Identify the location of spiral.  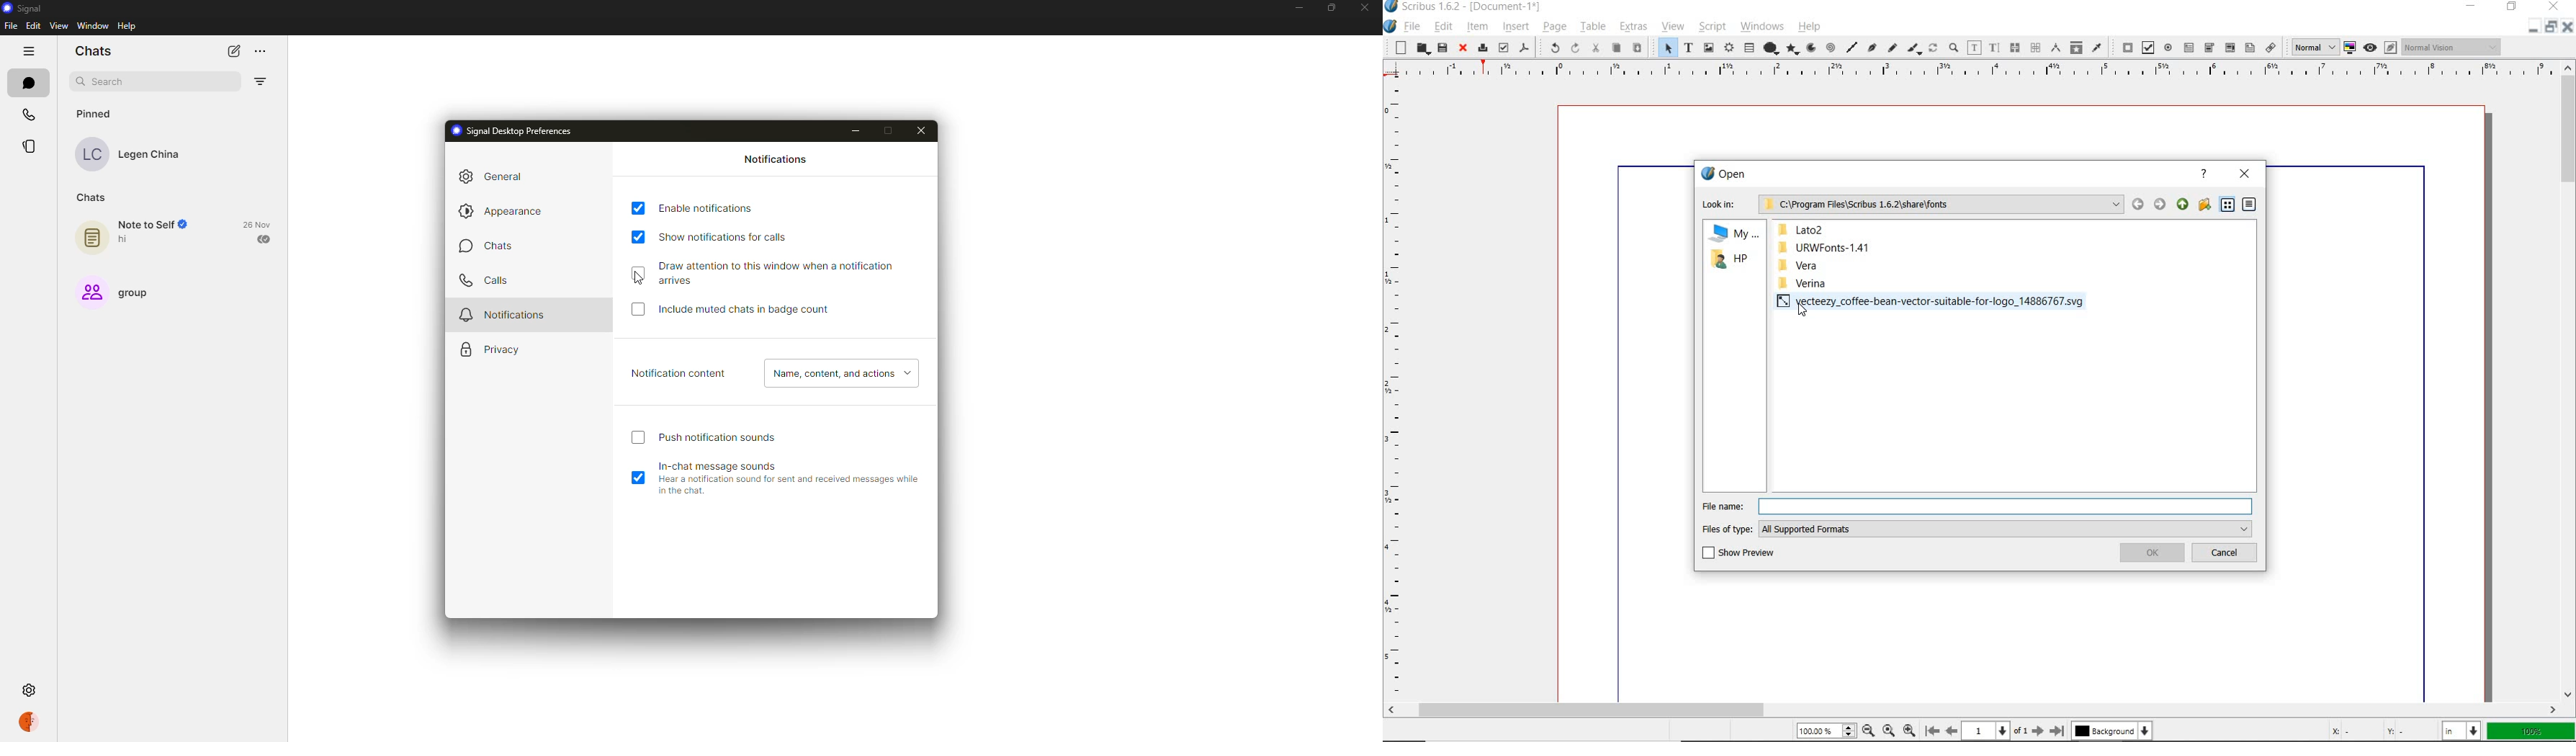
(1832, 48).